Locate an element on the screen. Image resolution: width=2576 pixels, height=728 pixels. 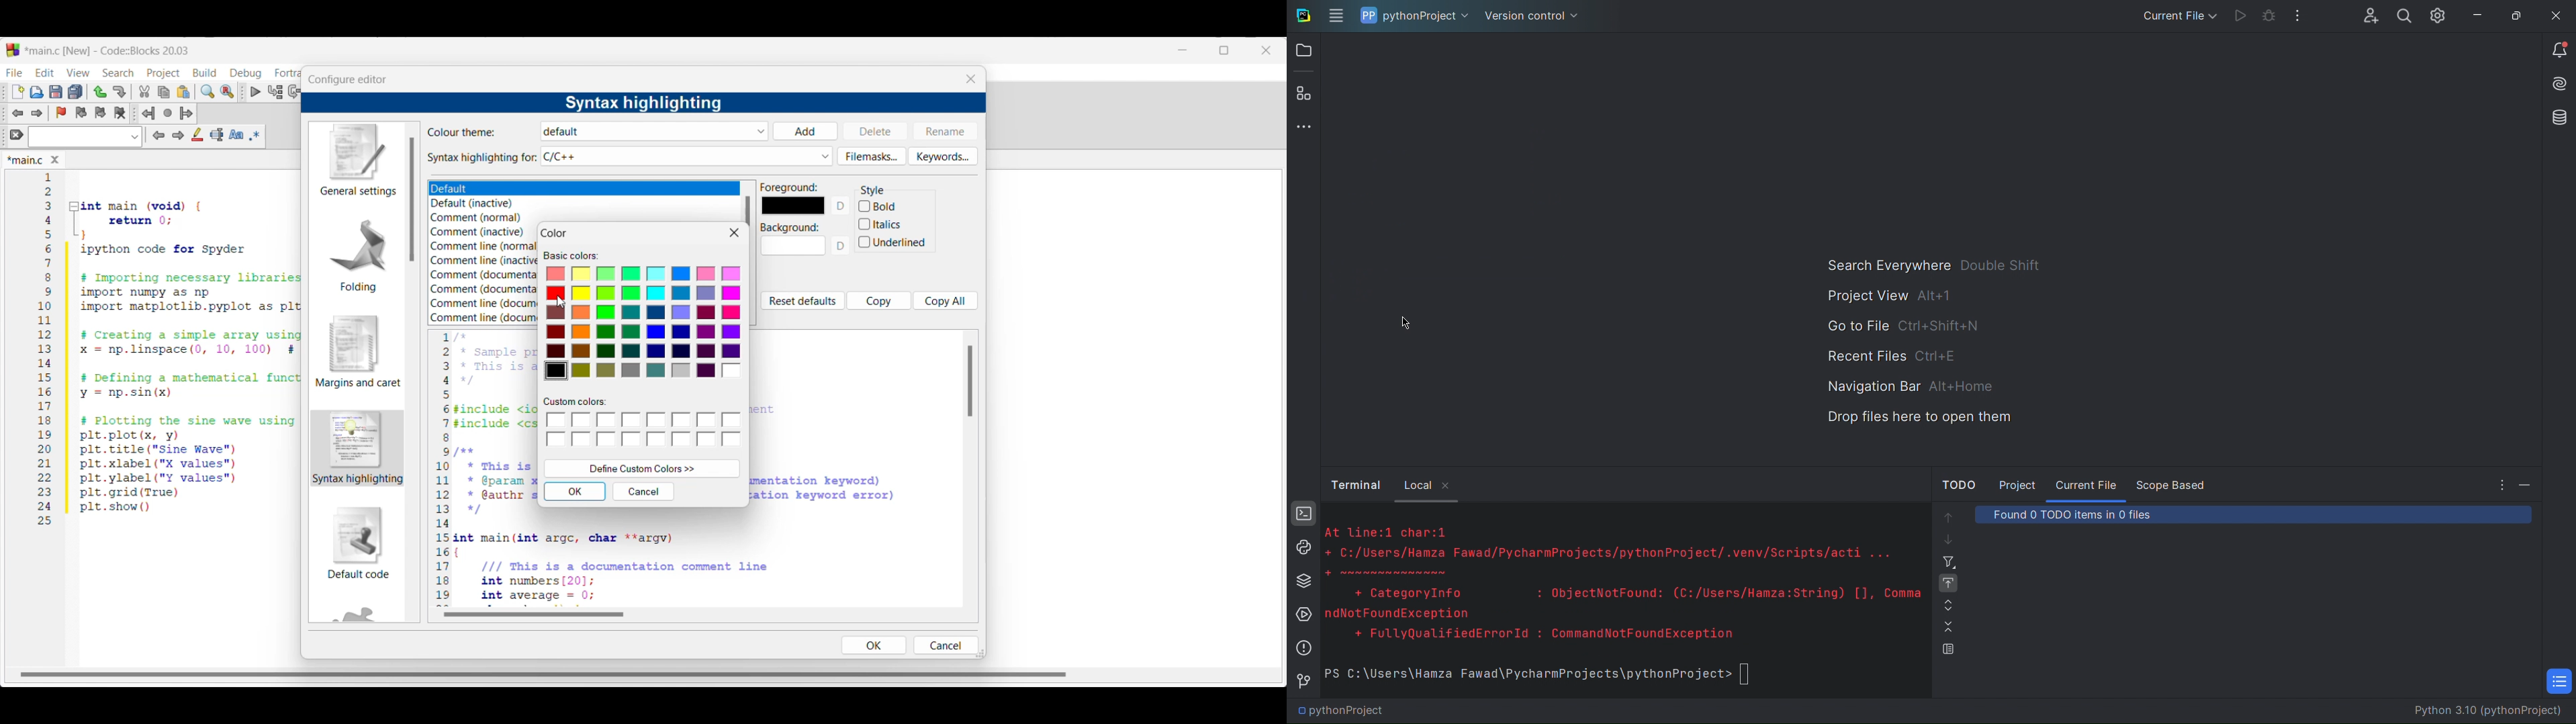
Theme options is located at coordinates (466, 189).